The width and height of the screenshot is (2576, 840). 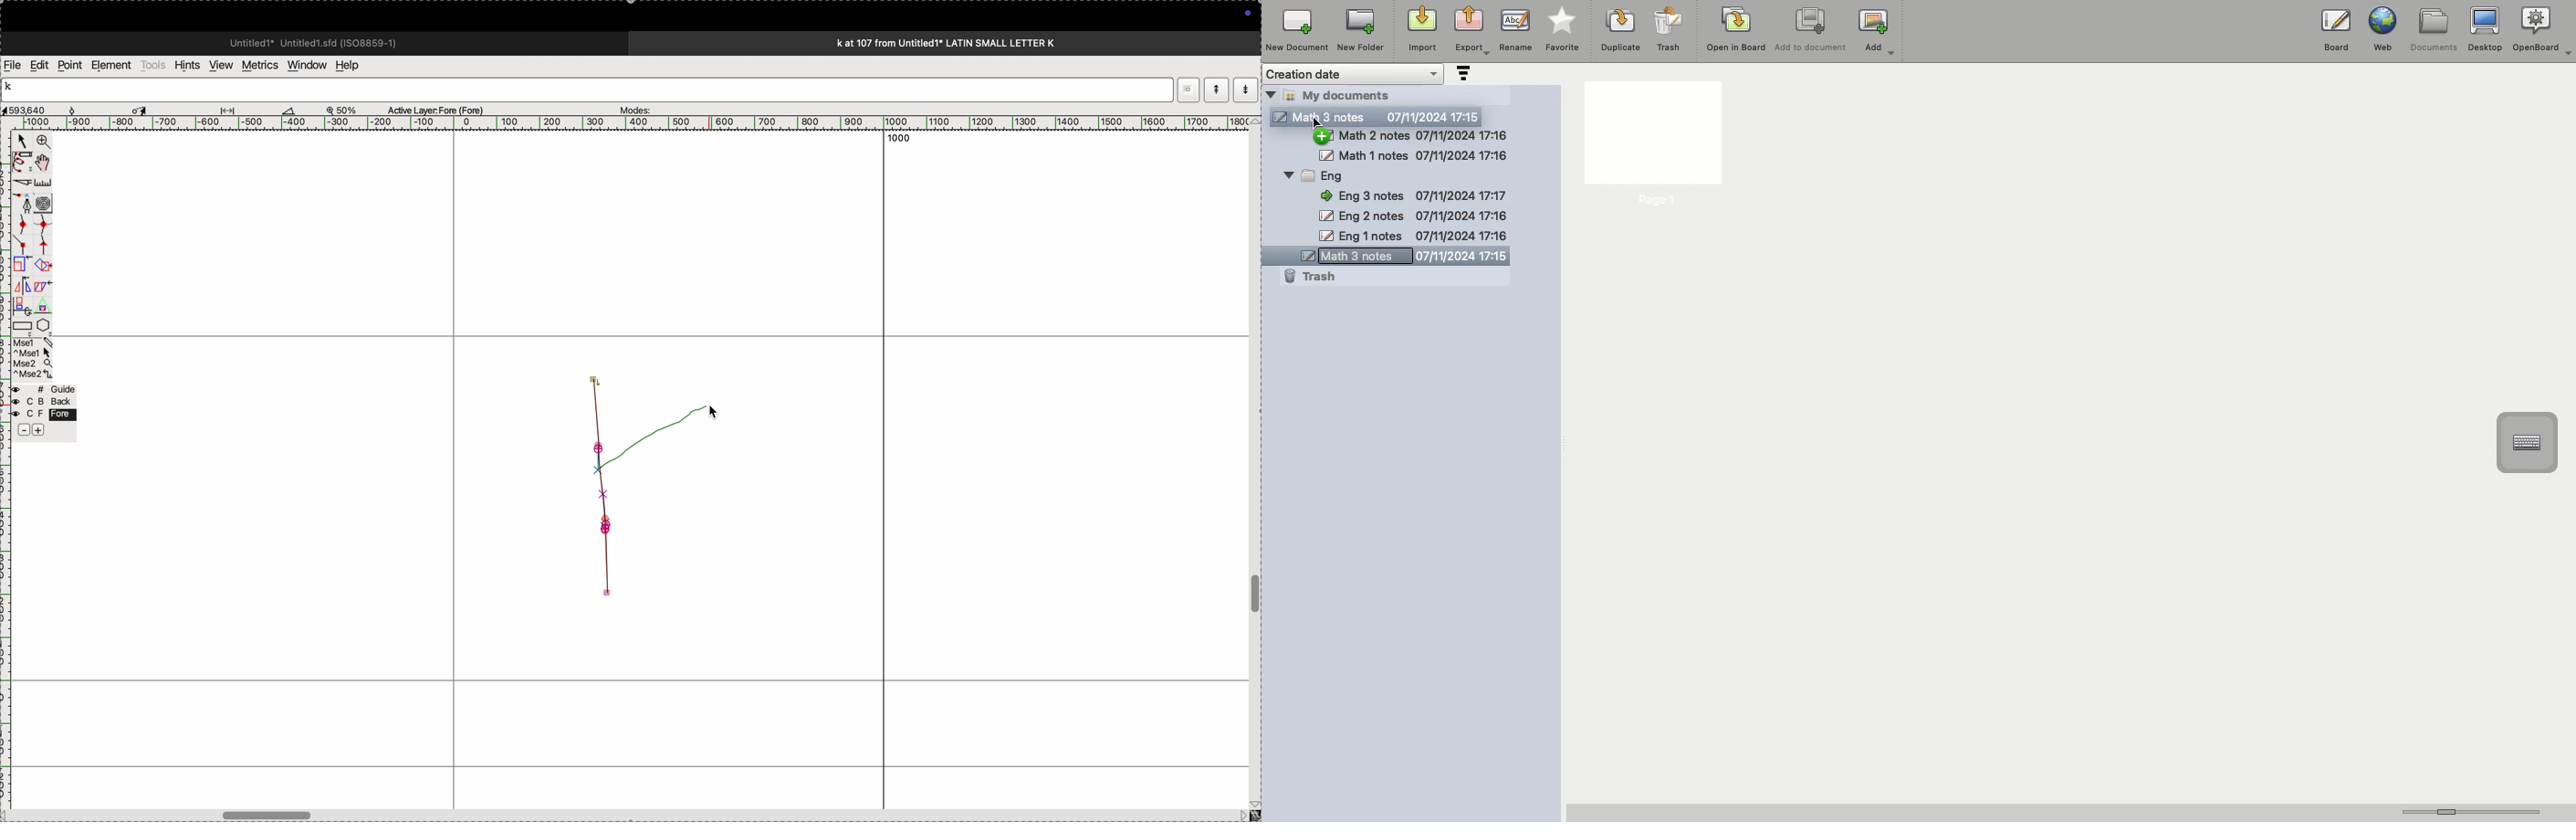 What do you see at coordinates (1325, 136) in the screenshot?
I see `Hide` at bounding box center [1325, 136].